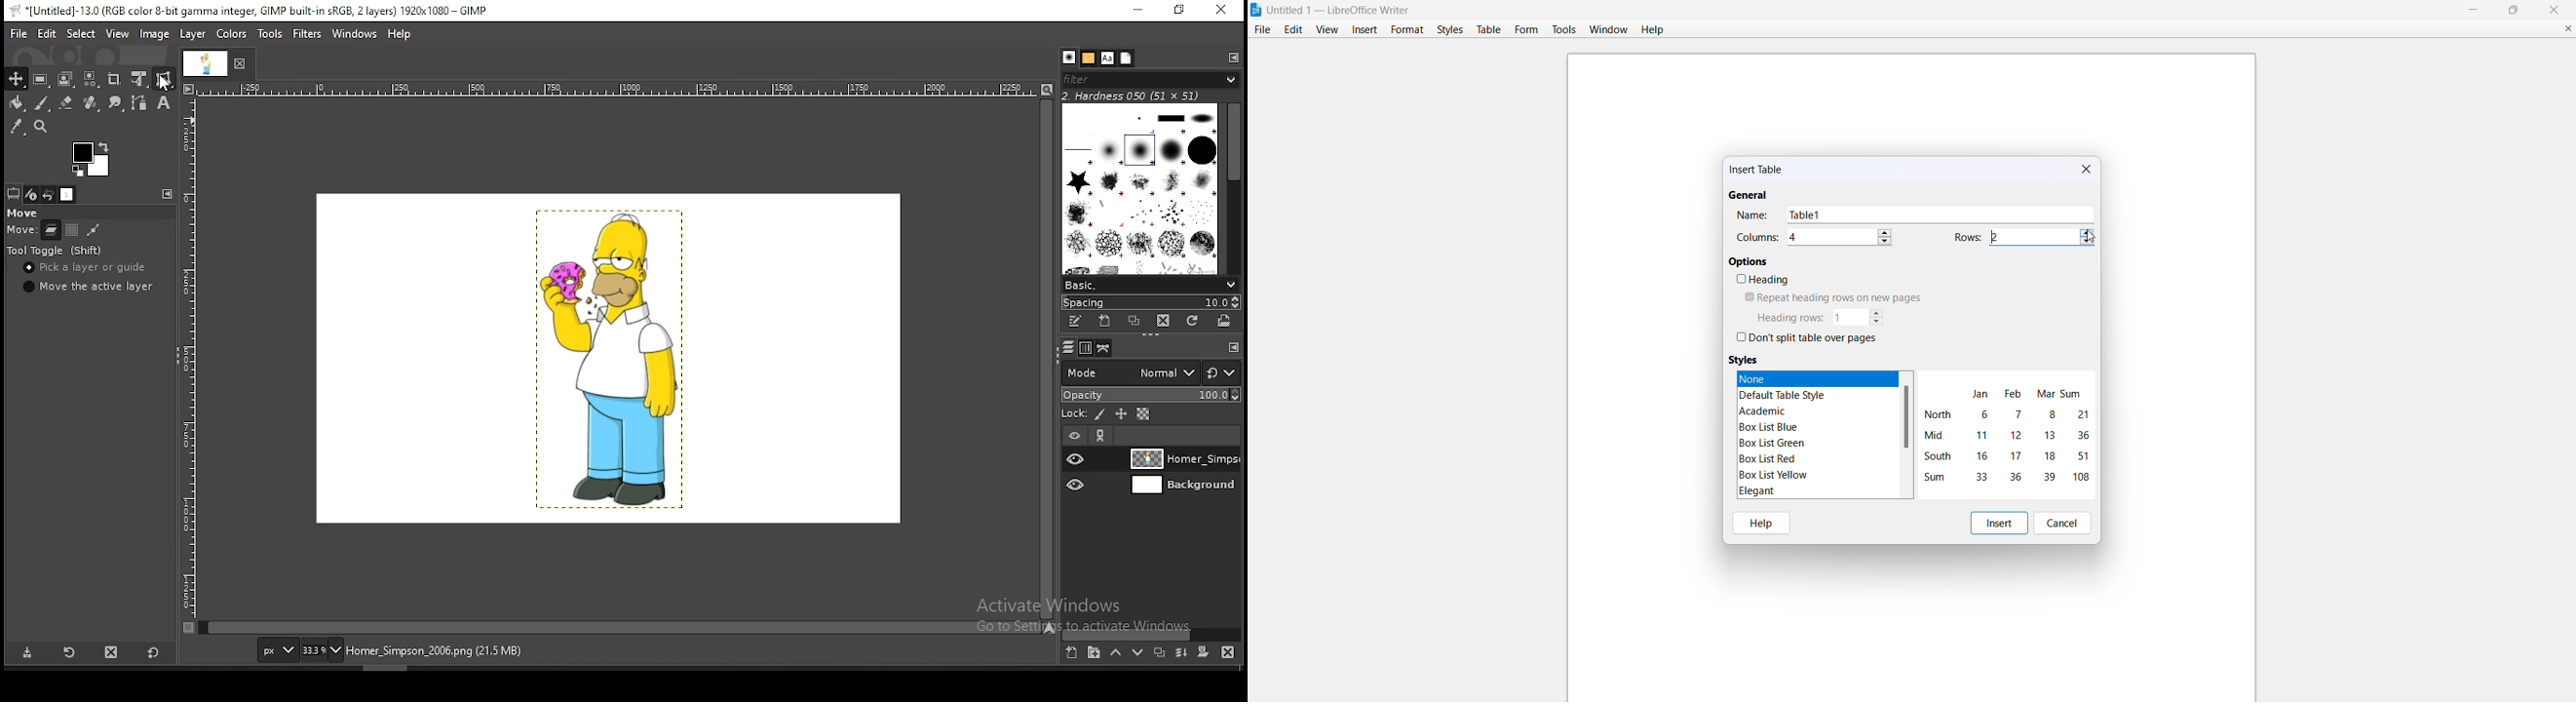 The width and height of the screenshot is (2576, 728). I want to click on columns, so click(1758, 237).